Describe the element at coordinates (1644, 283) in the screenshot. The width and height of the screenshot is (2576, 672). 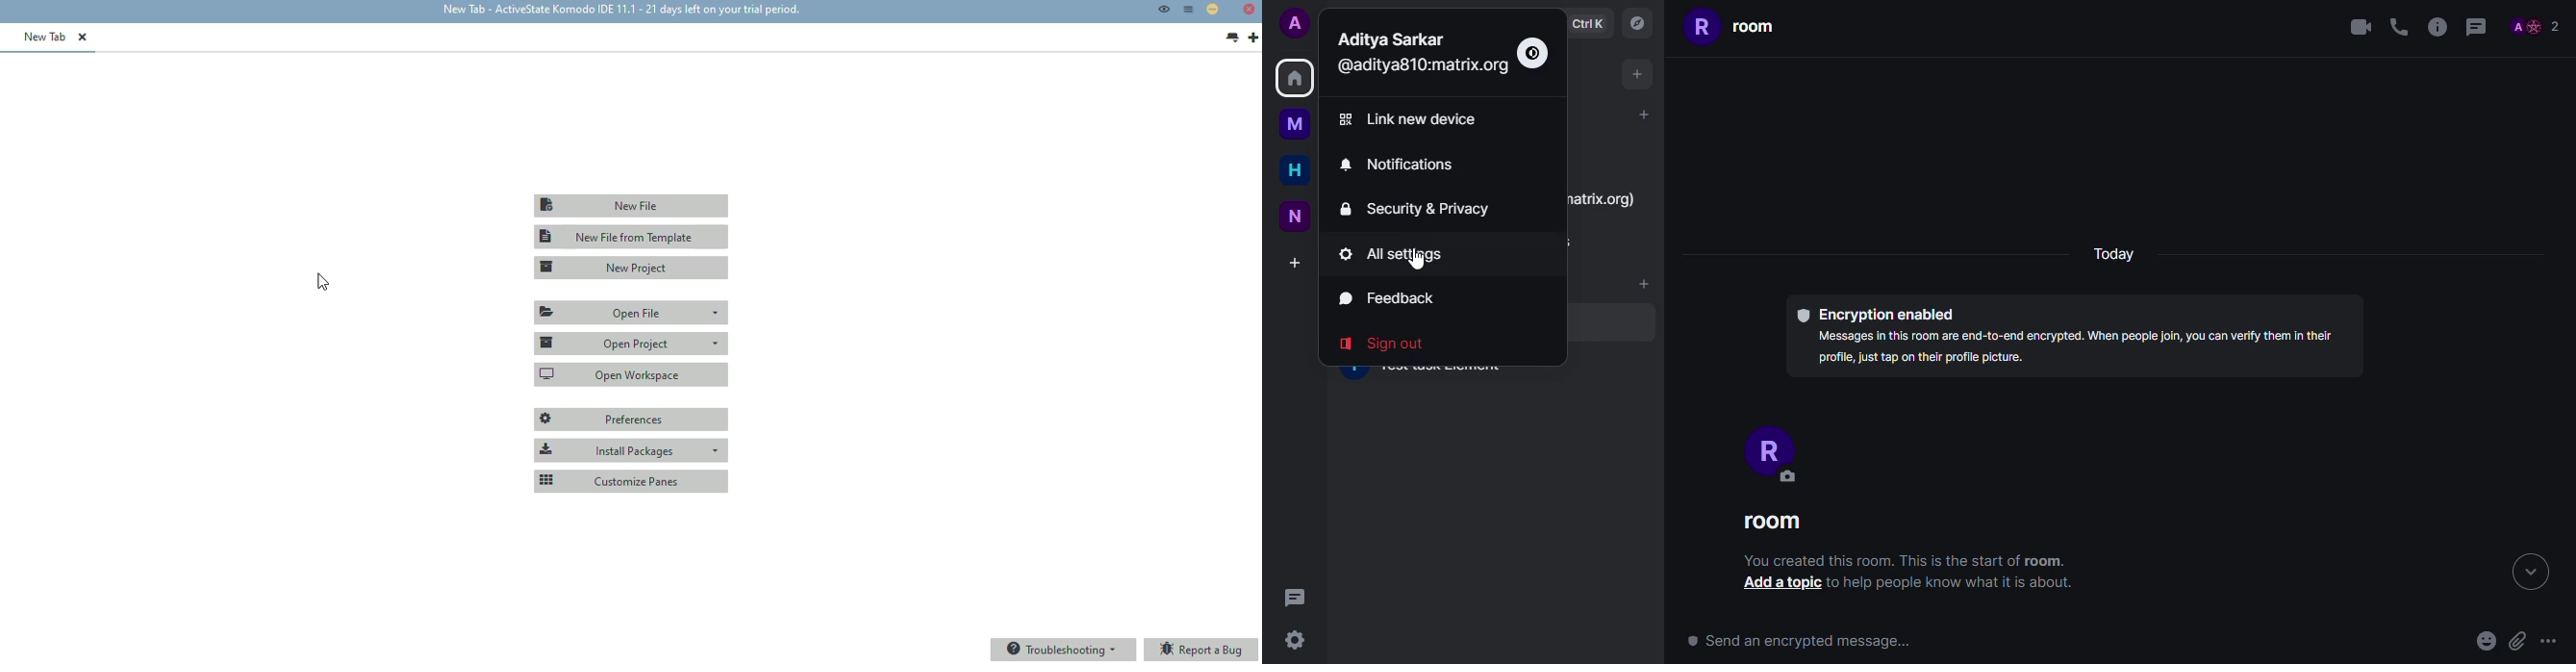
I see `add room` at that location.